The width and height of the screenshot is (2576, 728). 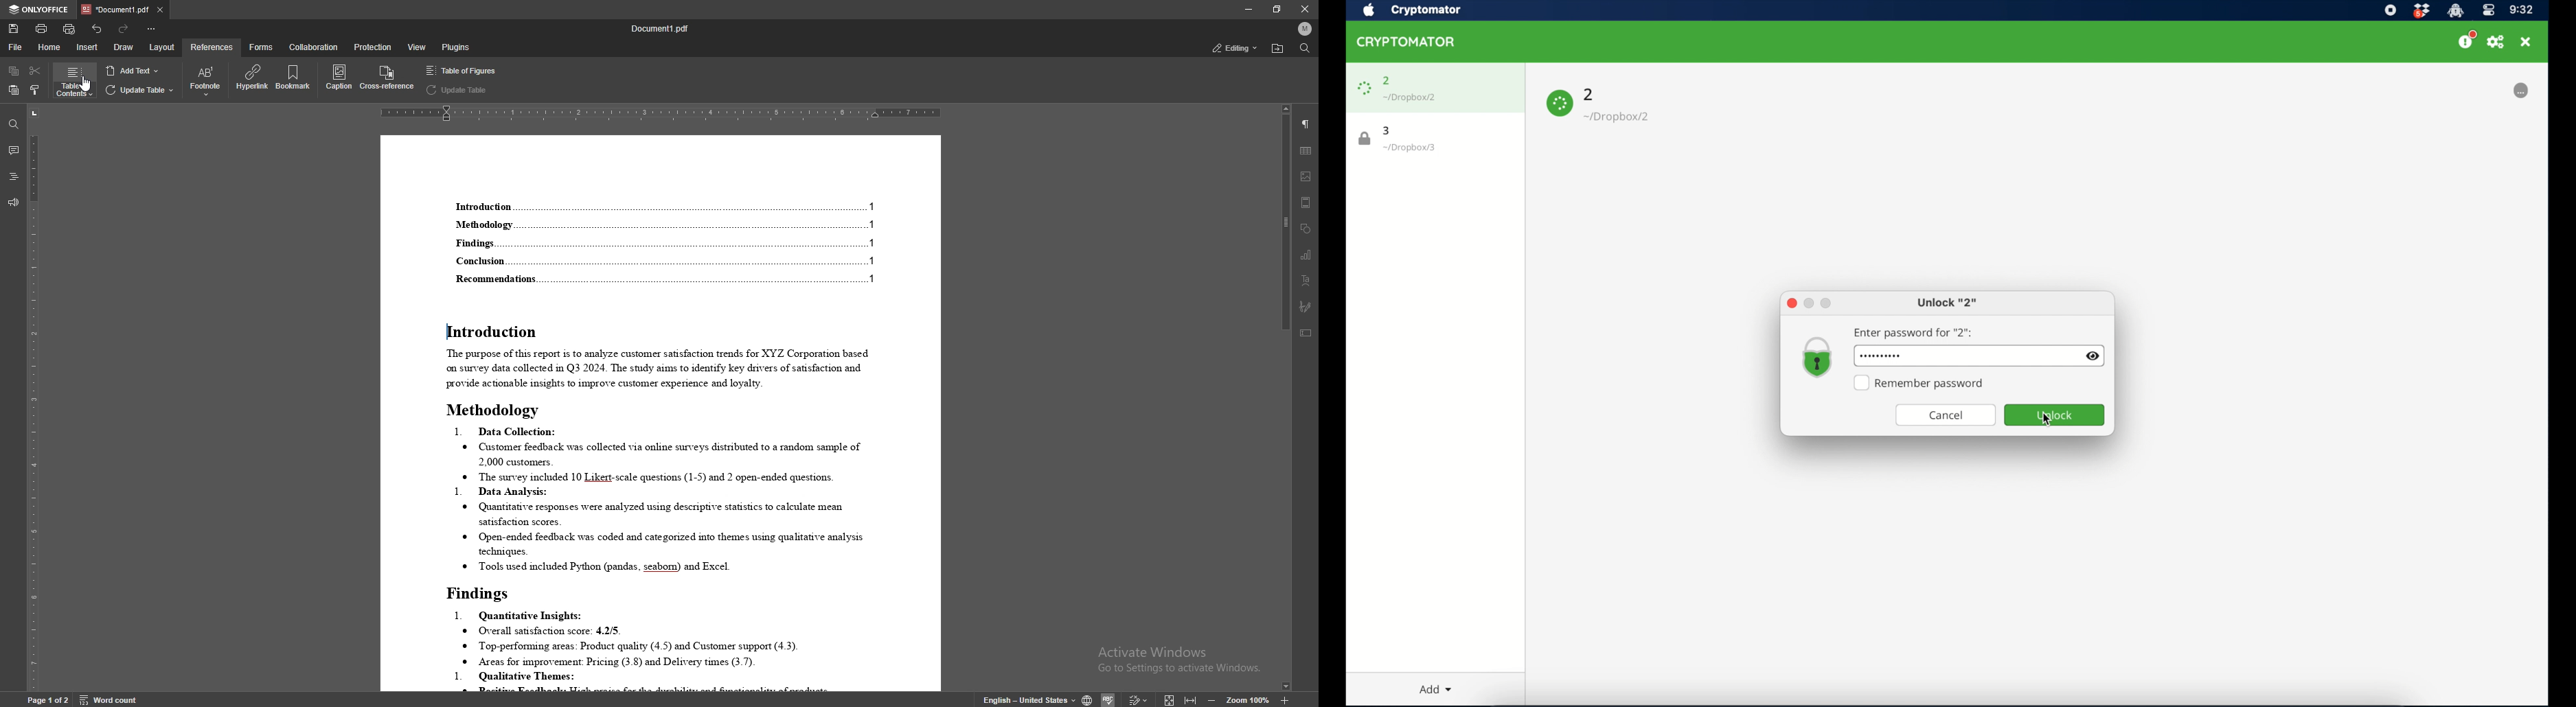 I want to click on table, so click(x=1306, y=151).